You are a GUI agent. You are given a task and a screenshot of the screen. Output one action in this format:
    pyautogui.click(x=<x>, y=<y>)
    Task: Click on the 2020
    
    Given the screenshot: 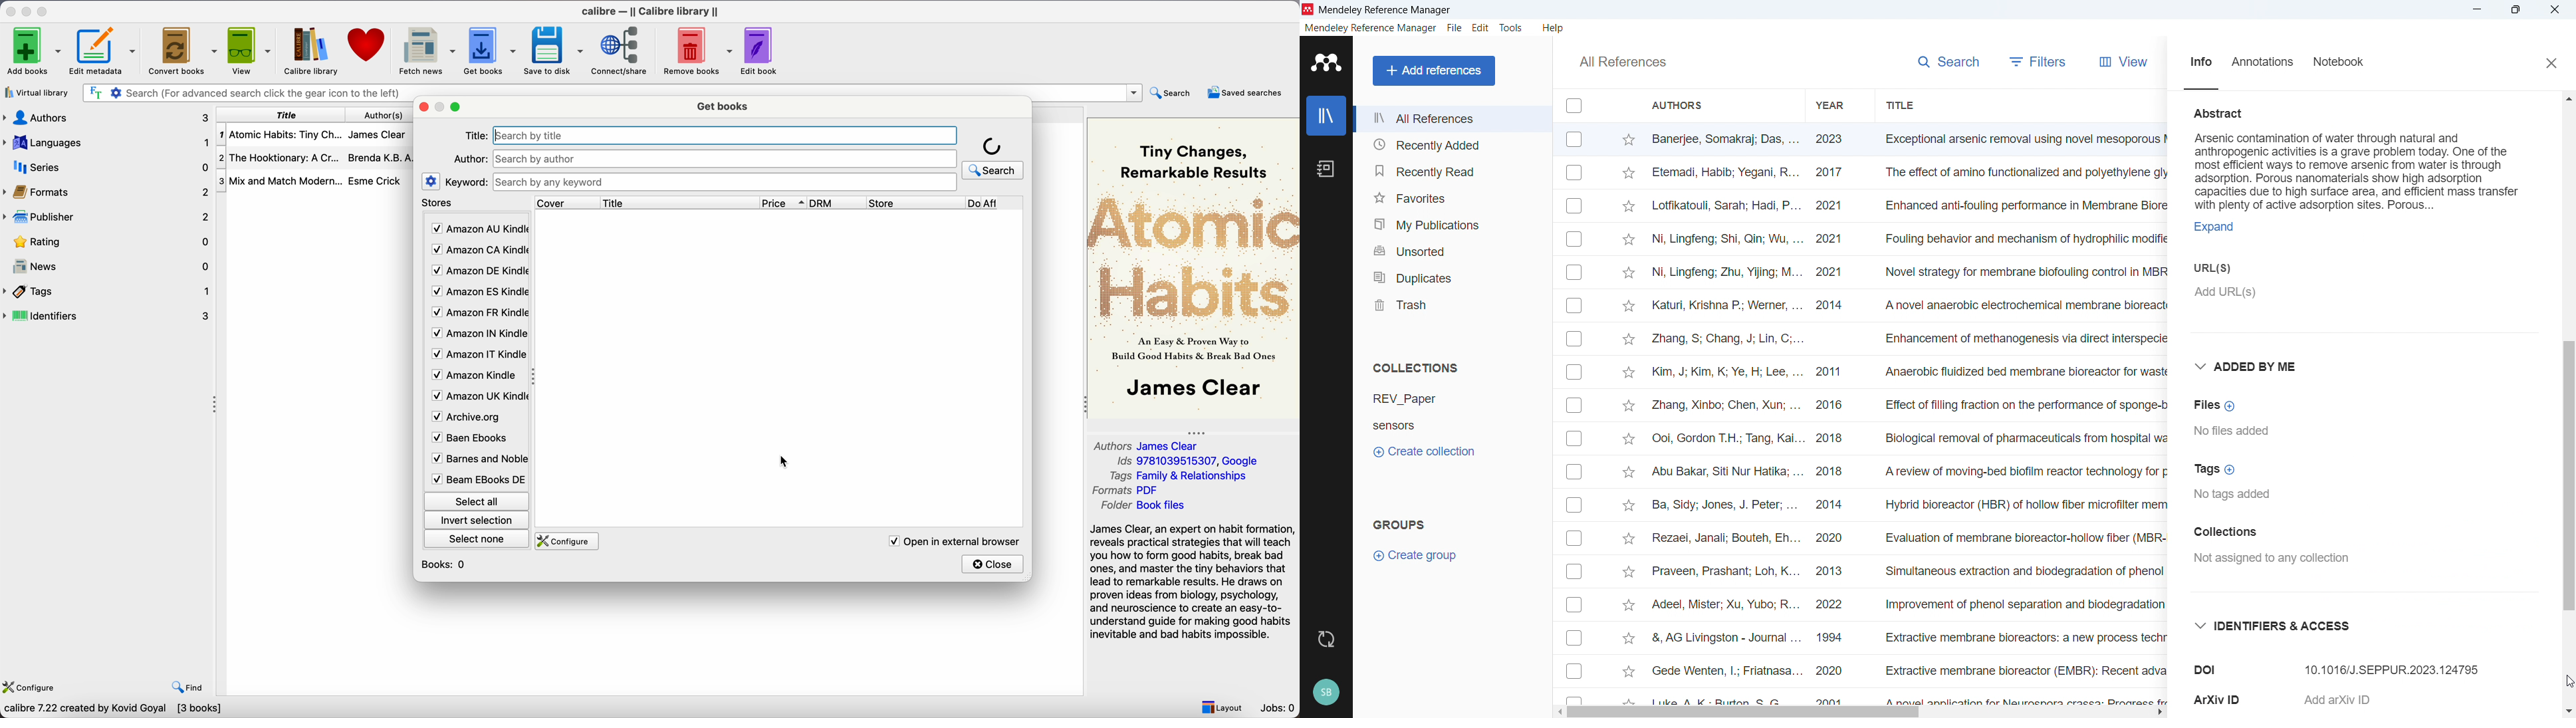 What is the action you would take?
    pyautogui.click(x=1833, y=540)
    